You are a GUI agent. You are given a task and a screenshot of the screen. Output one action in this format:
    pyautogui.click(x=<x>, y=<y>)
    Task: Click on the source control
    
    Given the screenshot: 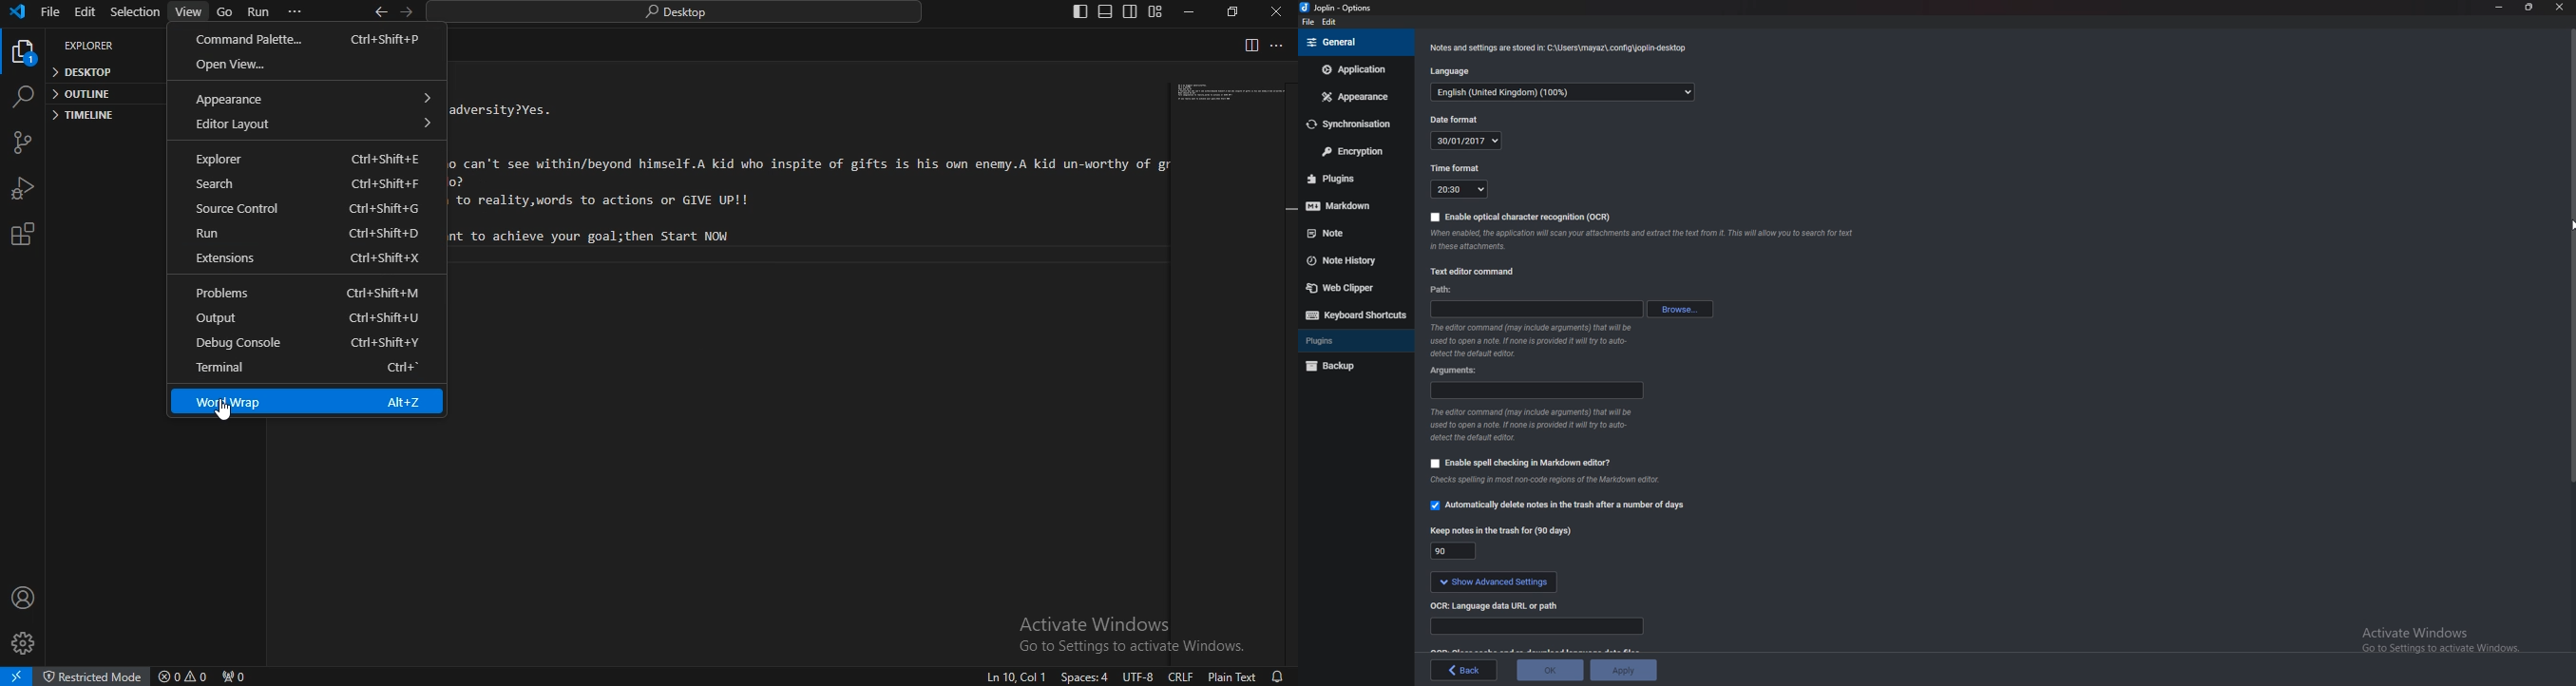 What is the action you would take?
    pyautogui.click(x=309, y=209)
    